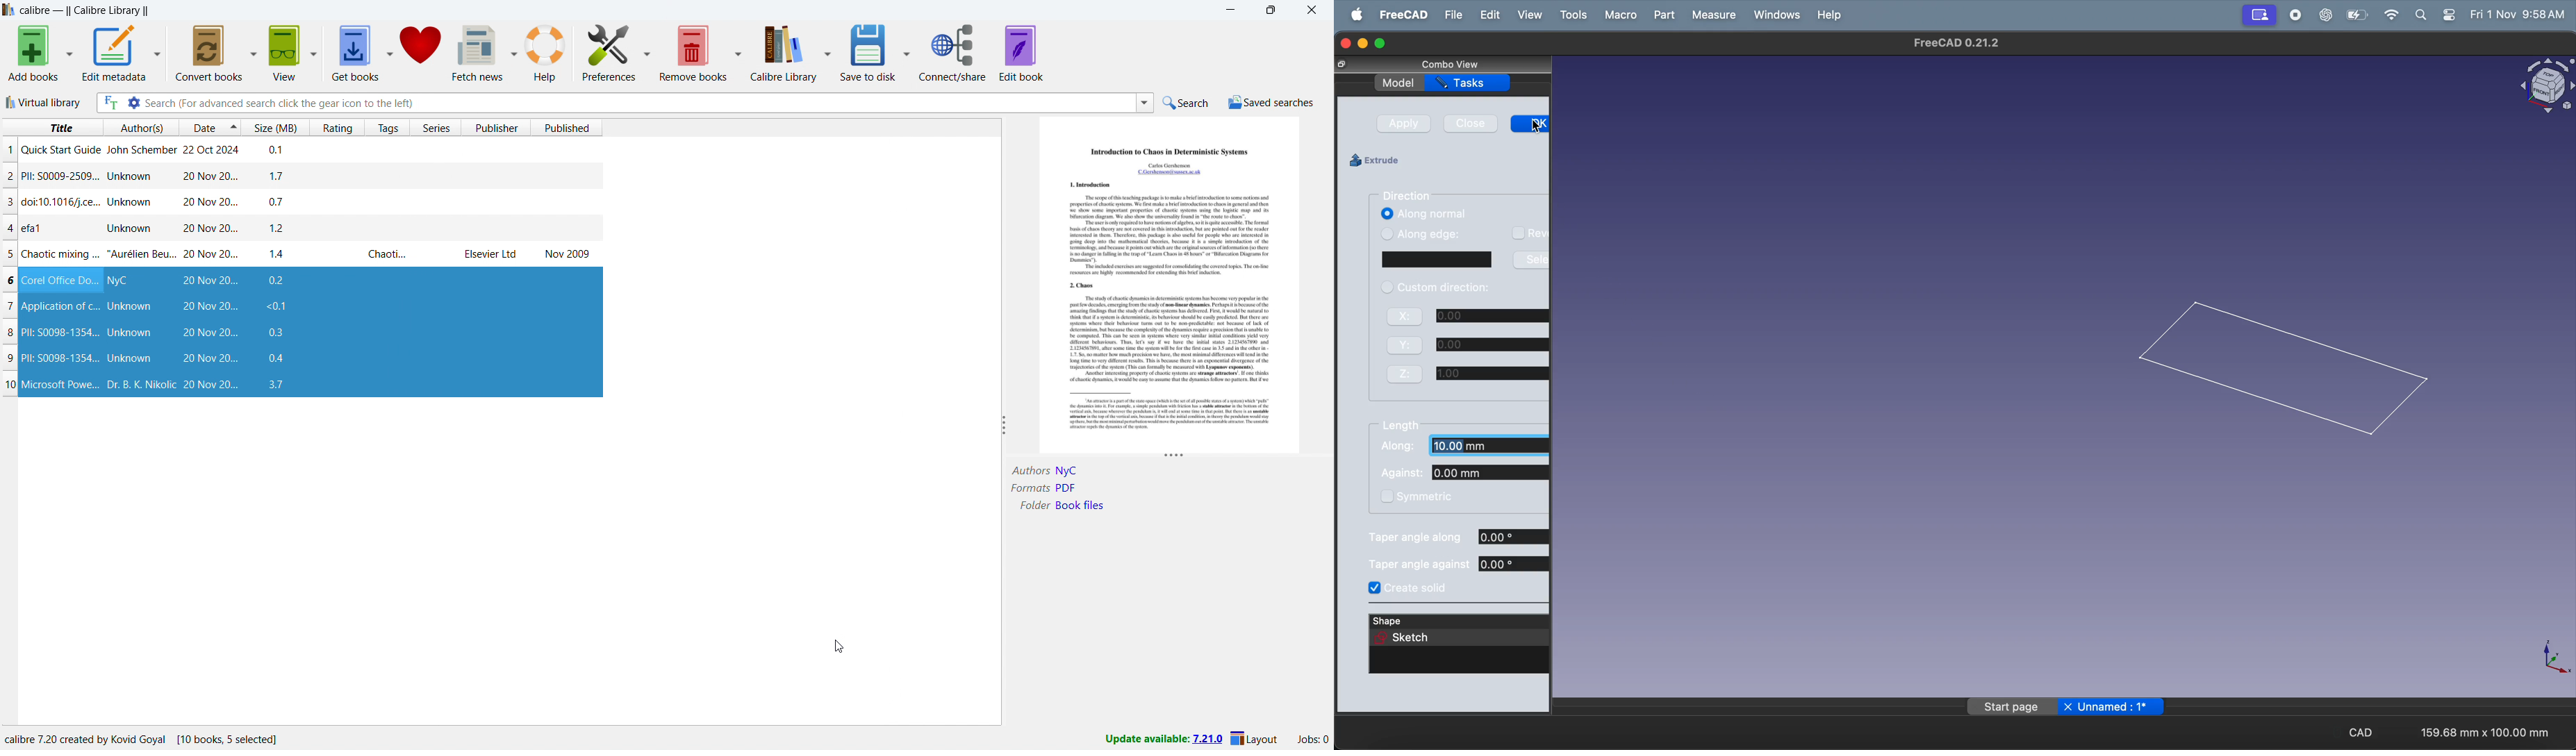  I want to click on measure, so click(1713, 14).